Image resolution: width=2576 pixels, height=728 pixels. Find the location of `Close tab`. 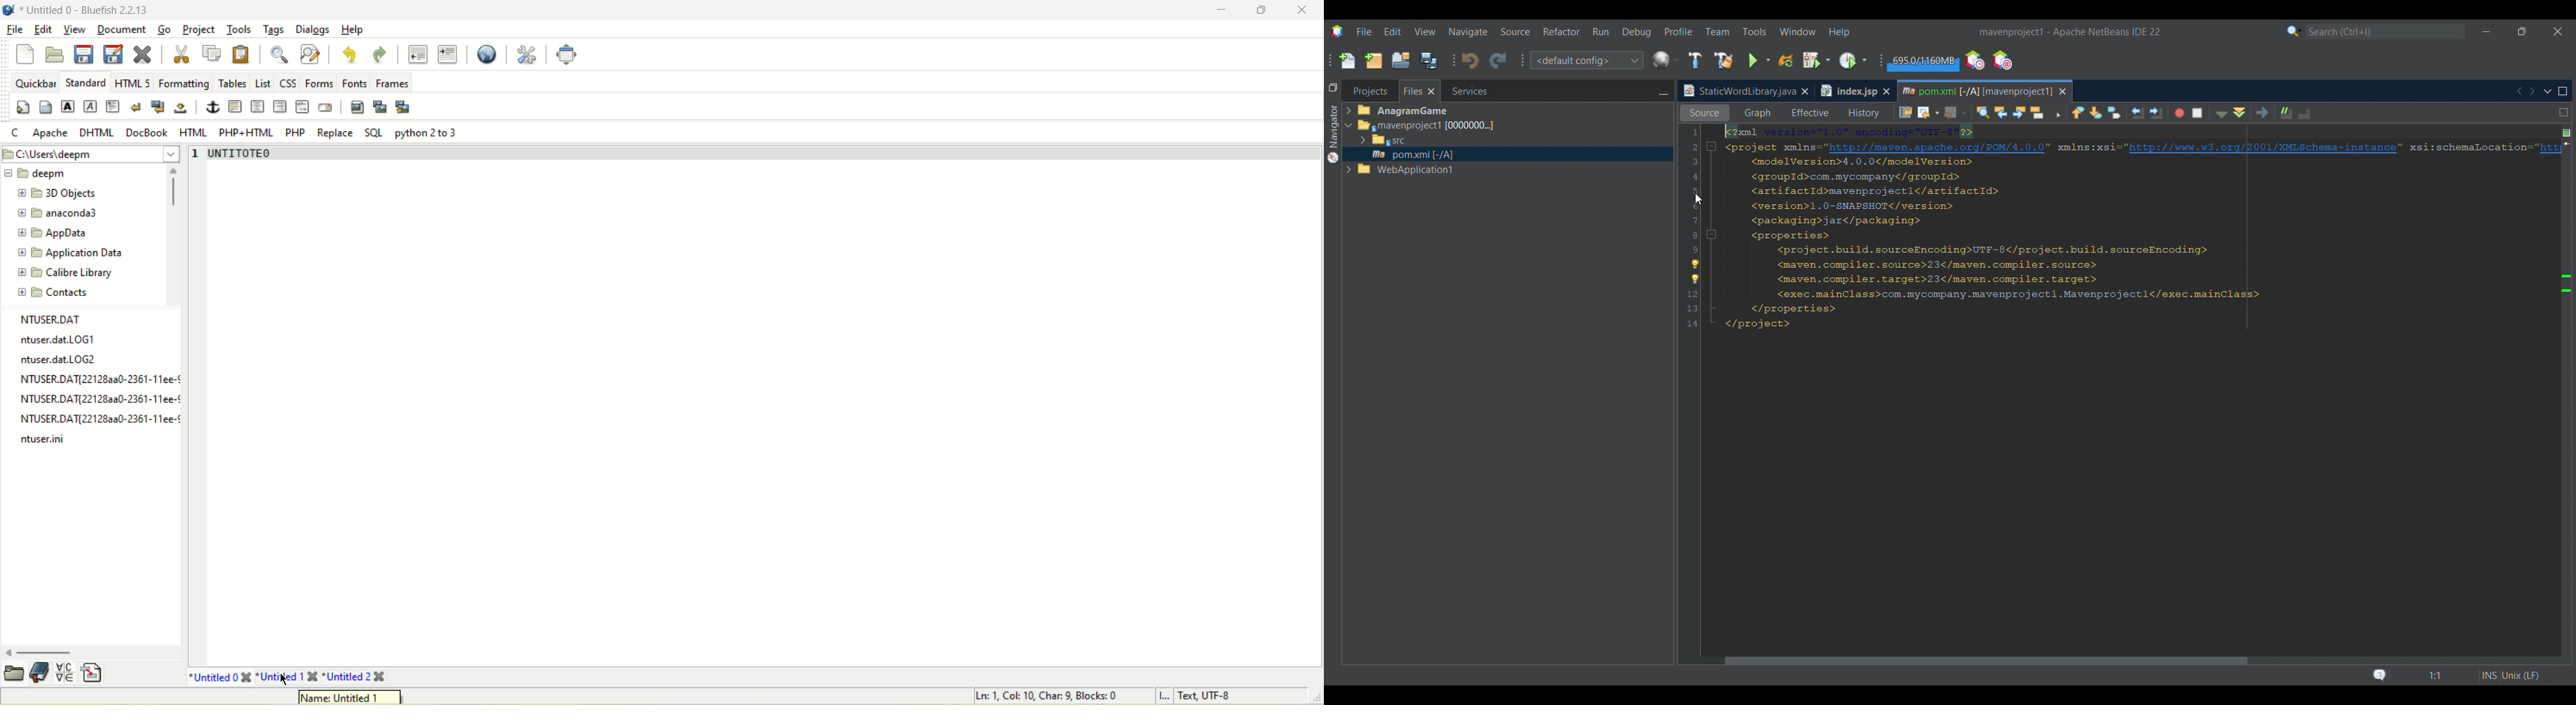

Close tab is located at coordinates (2063, 91).